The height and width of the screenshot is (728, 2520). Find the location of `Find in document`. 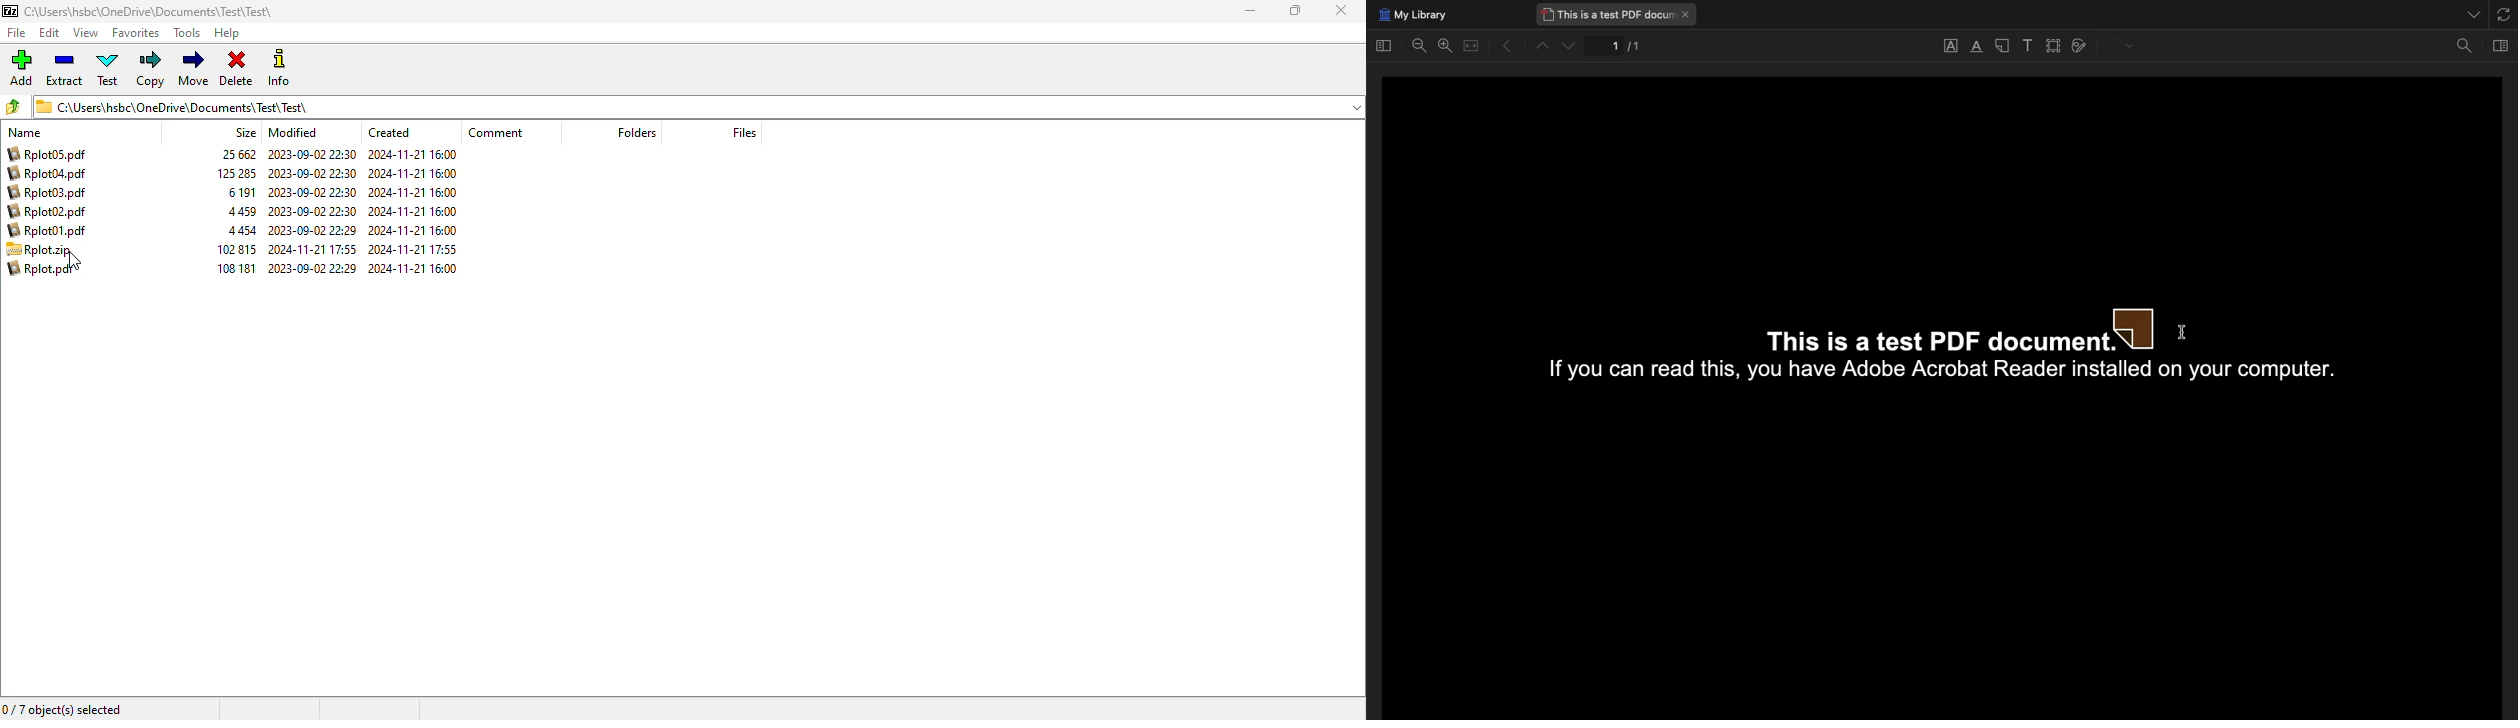

Find in document is located at coordinates (2464, 47).